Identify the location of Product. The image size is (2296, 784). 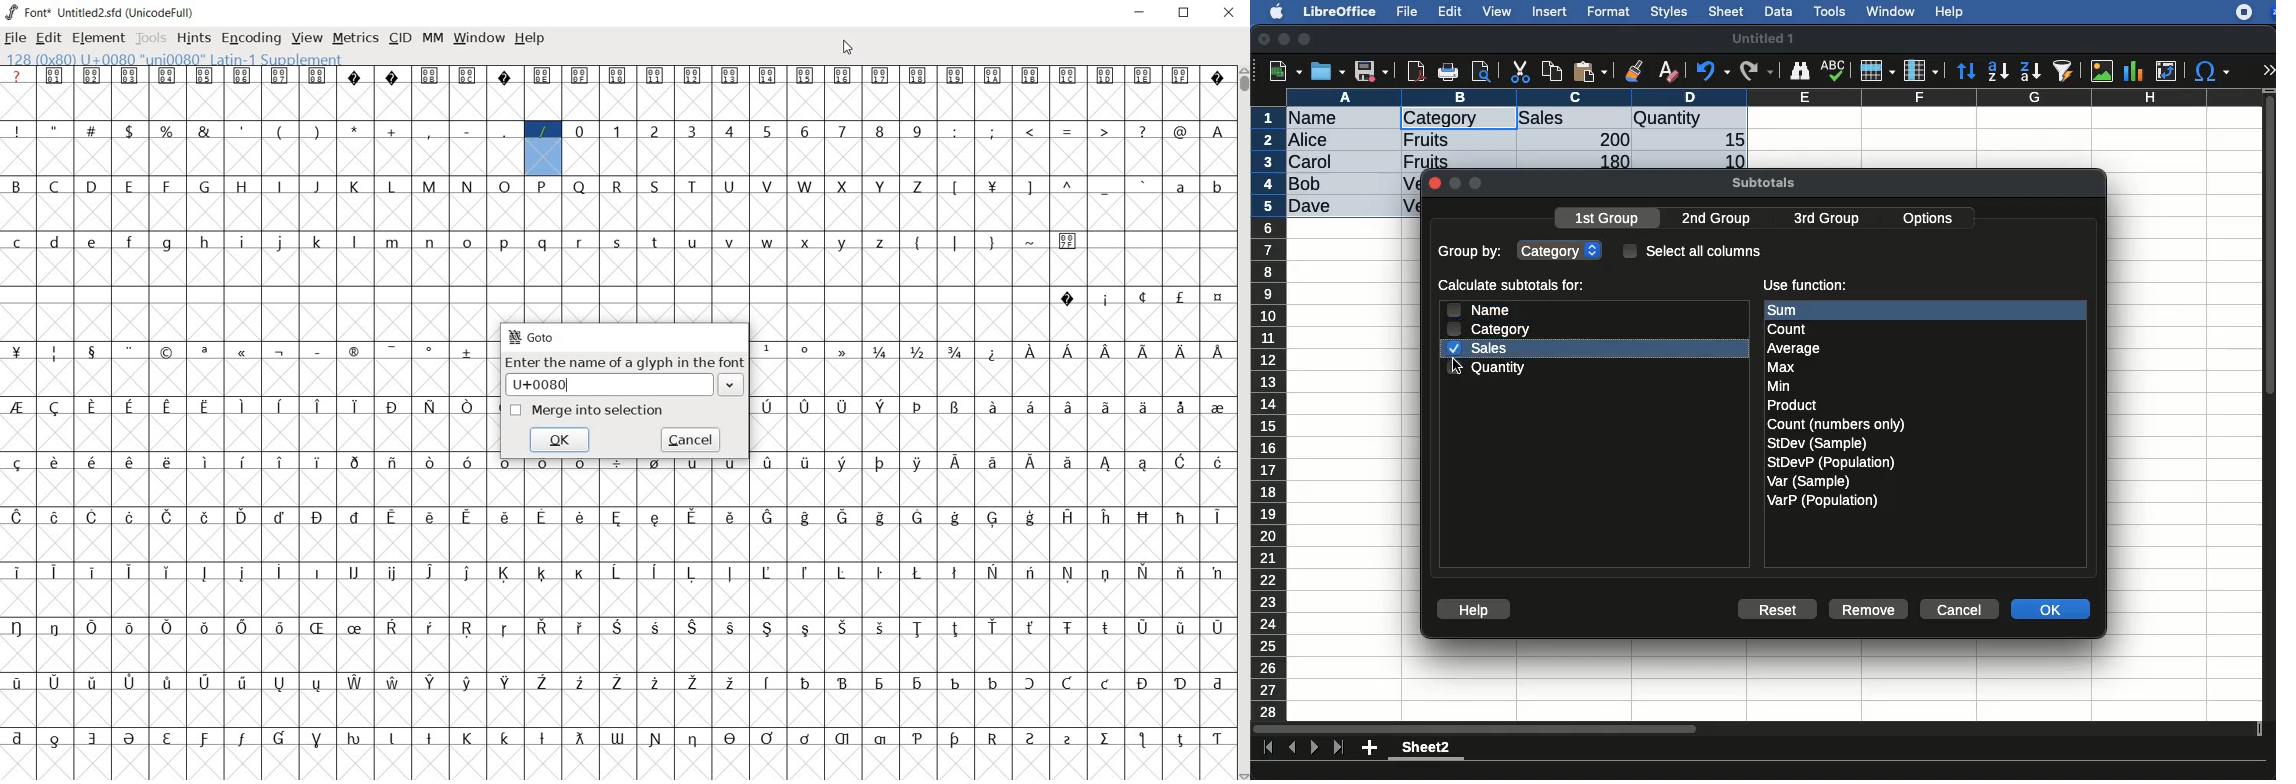
(1791, 406).